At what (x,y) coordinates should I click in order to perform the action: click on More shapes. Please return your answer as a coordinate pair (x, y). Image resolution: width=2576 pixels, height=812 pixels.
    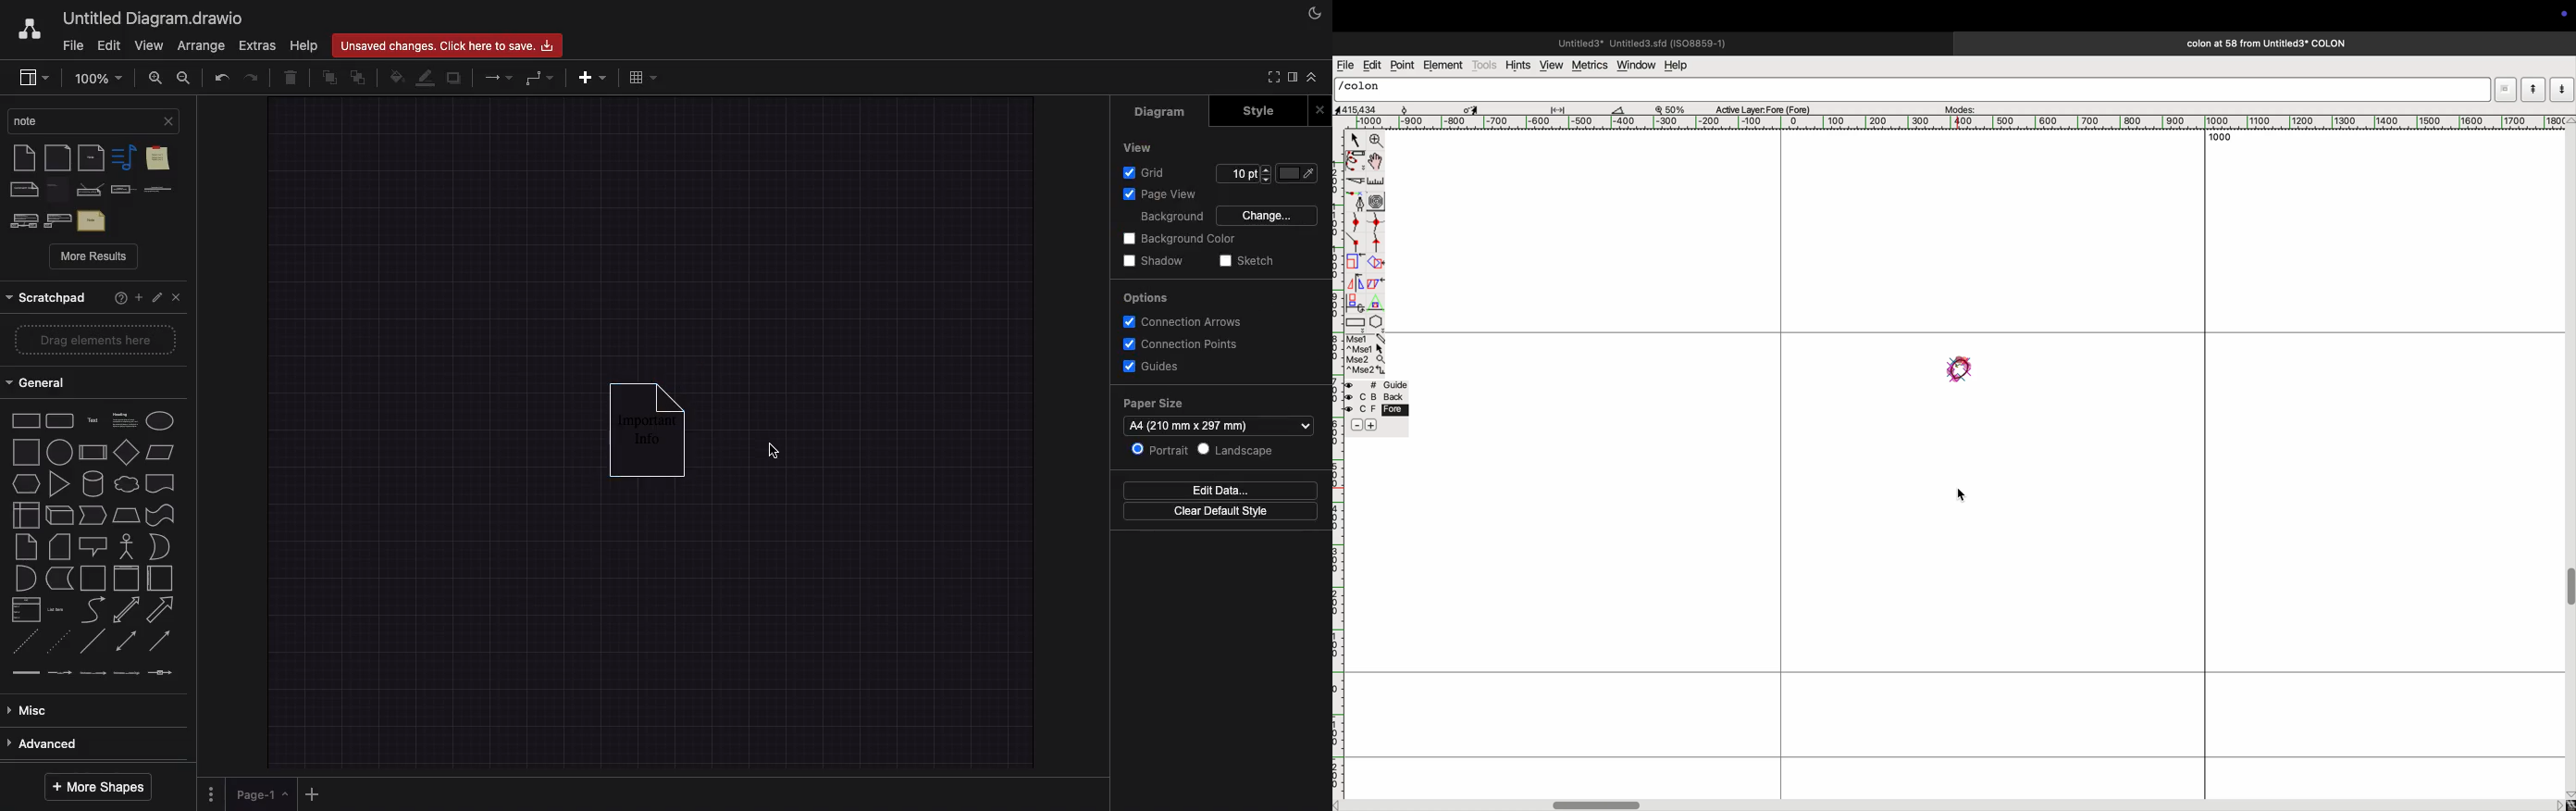
    Looking at the image, I should click on (105, 788).